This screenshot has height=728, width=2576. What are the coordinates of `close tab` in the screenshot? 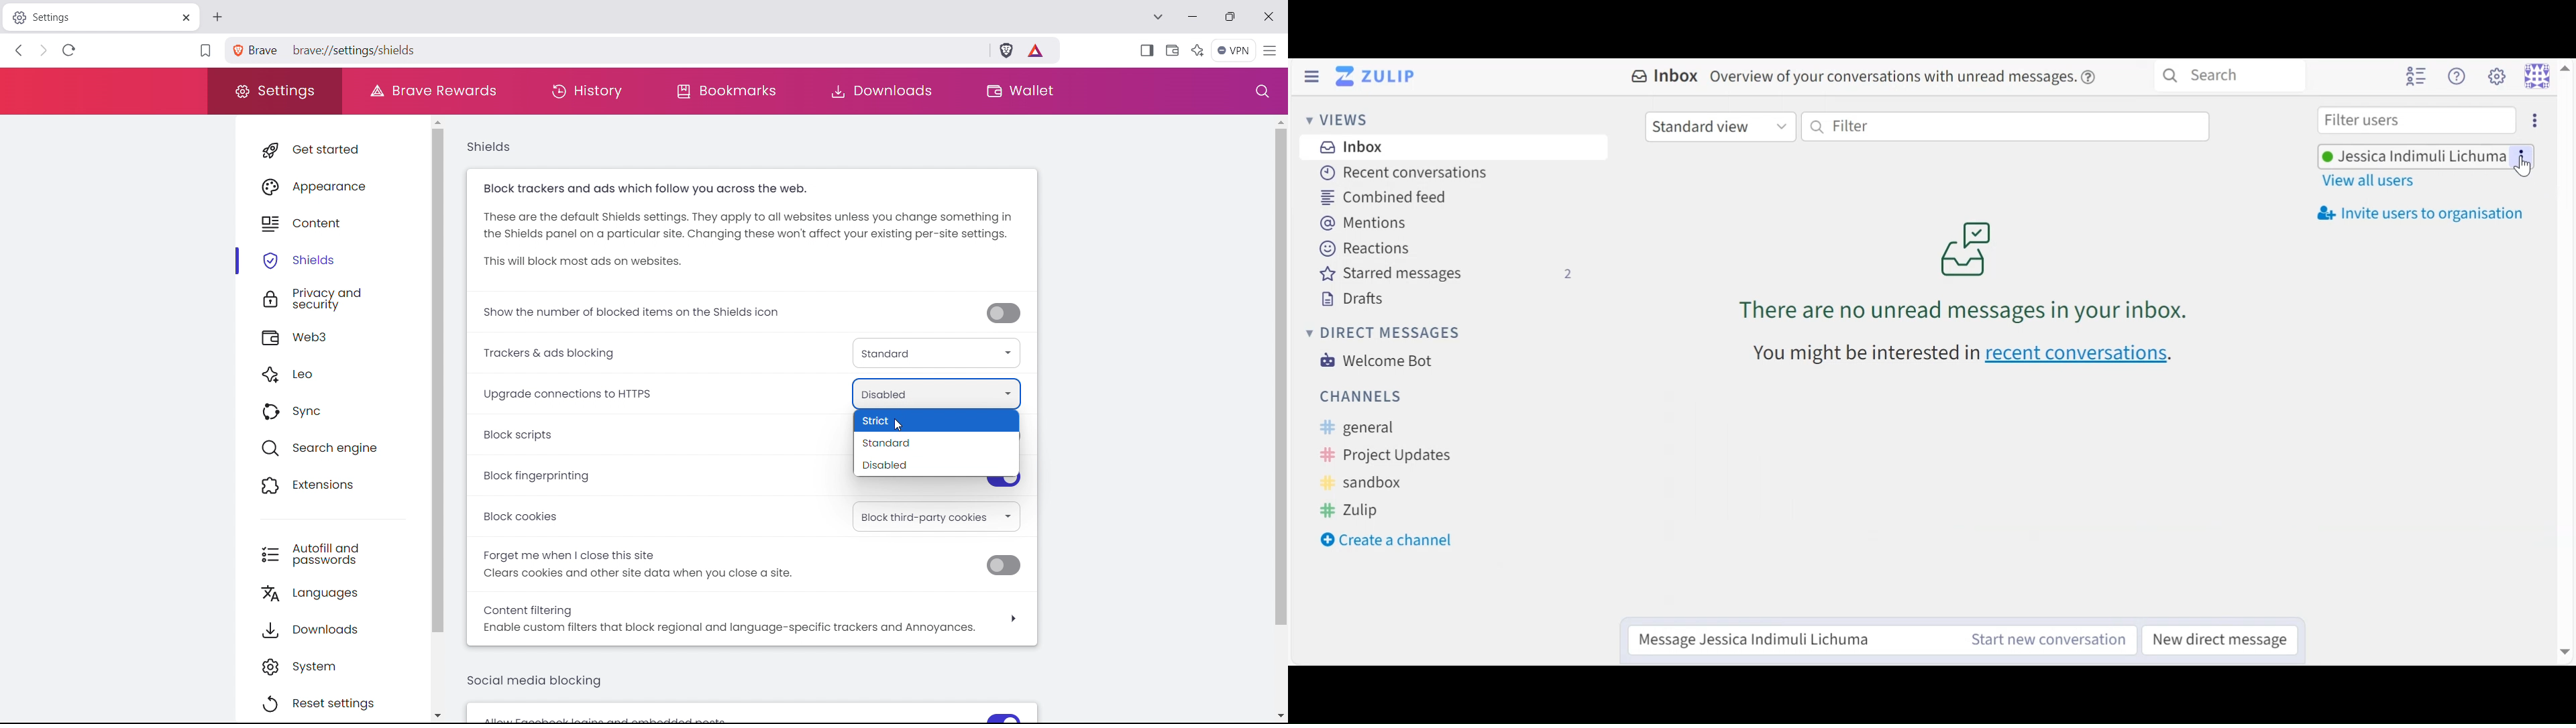 It's located at (185, 17).